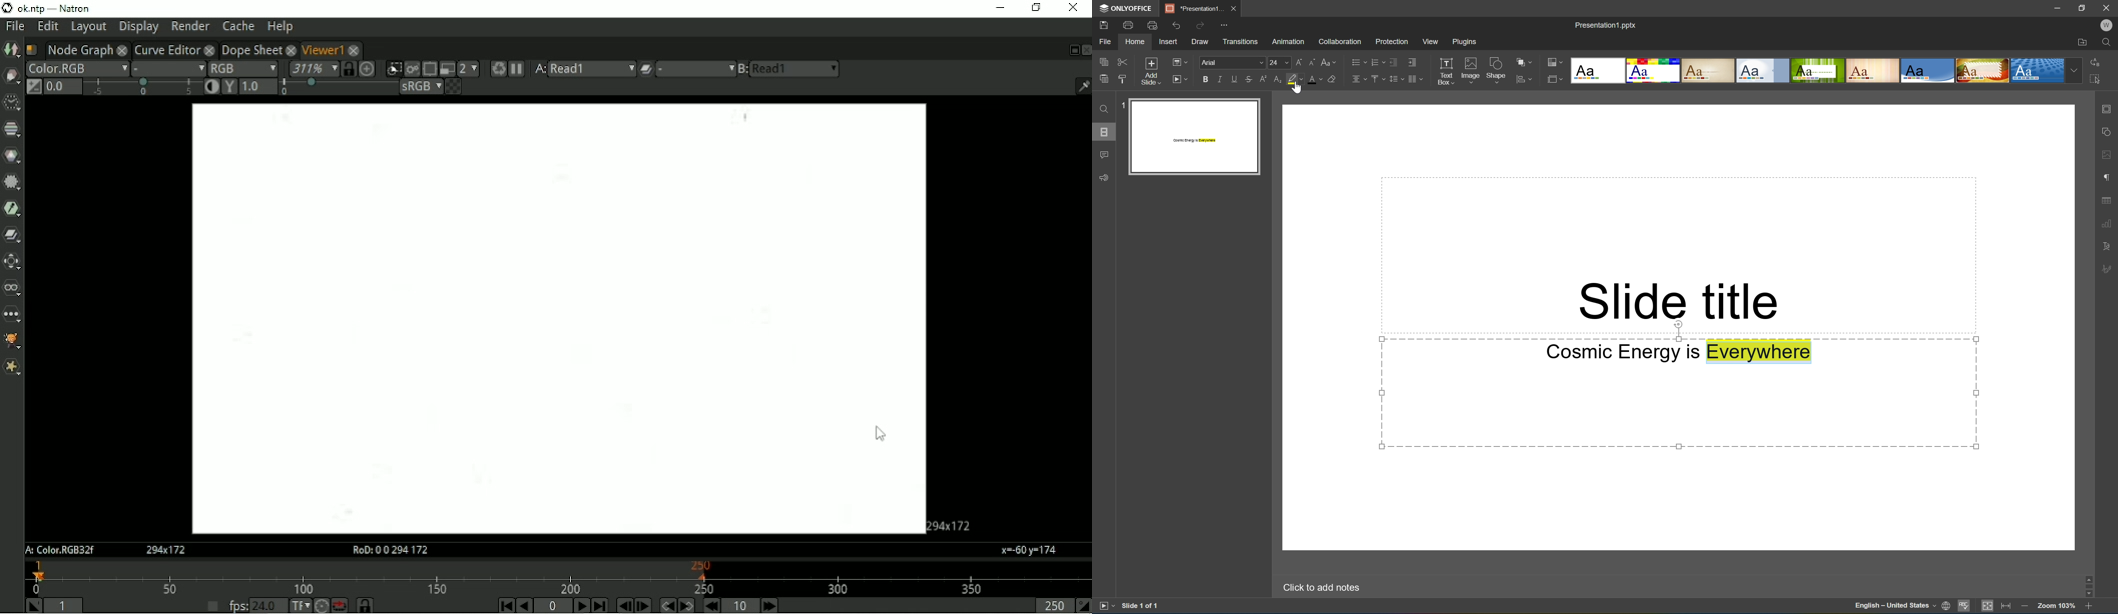 Image resolution: width=2128 pixels, height=616 pixels. Describe the element at coordinates (1105, 130) in the screenshot. I see `Slides` at that location.